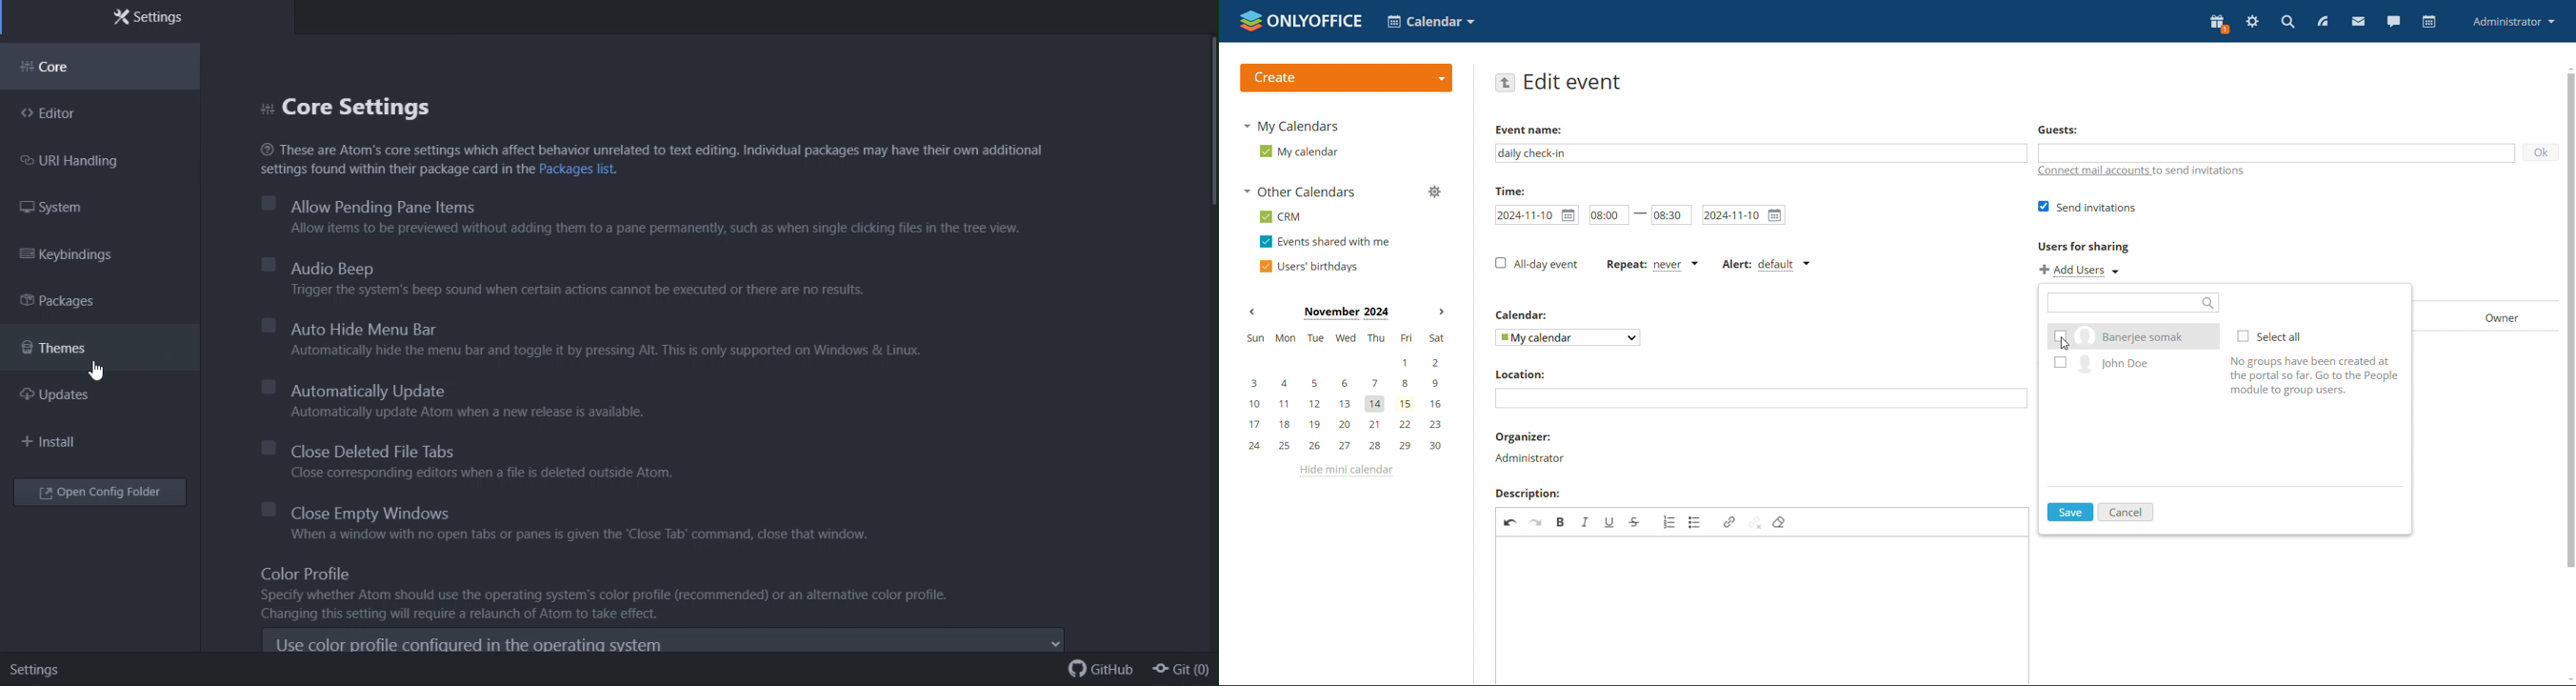 The height and width of the screenshot is (700, 2576). What do you see at coordinates (1574, 82) in the screenshot?
I see `edit event` at bounding box center [1574, 82].